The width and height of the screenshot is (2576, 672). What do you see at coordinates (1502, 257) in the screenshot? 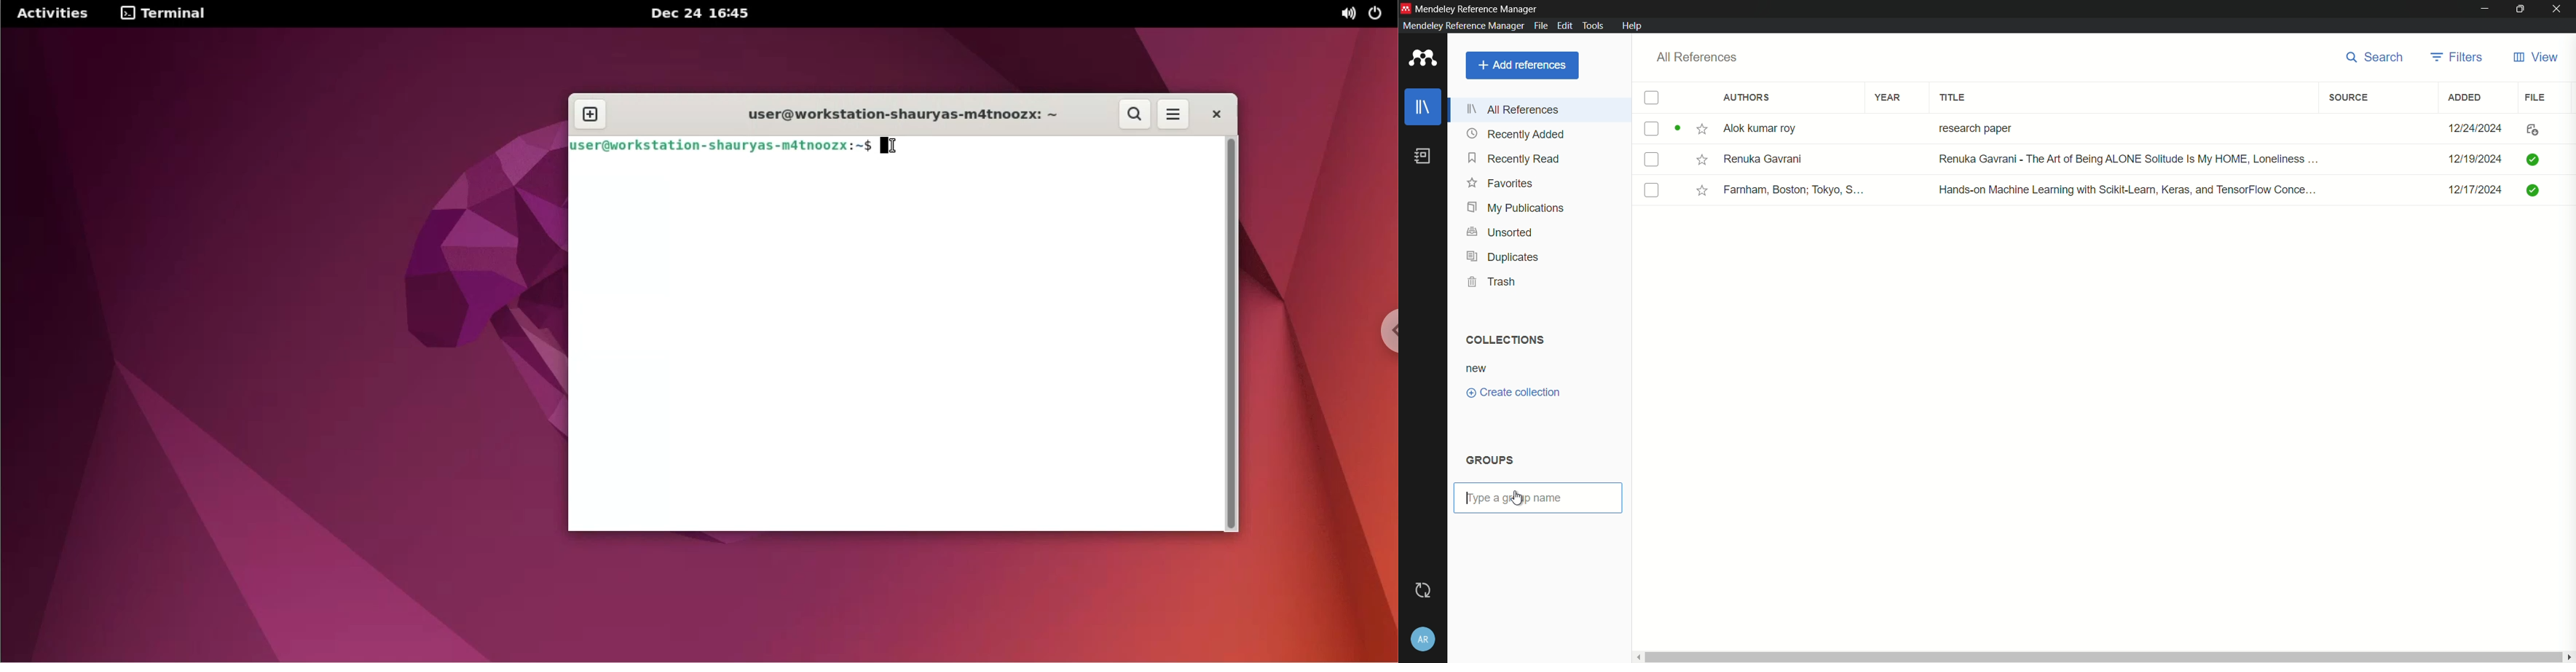
I see `duplicates` at bounding box center [1502, 257].